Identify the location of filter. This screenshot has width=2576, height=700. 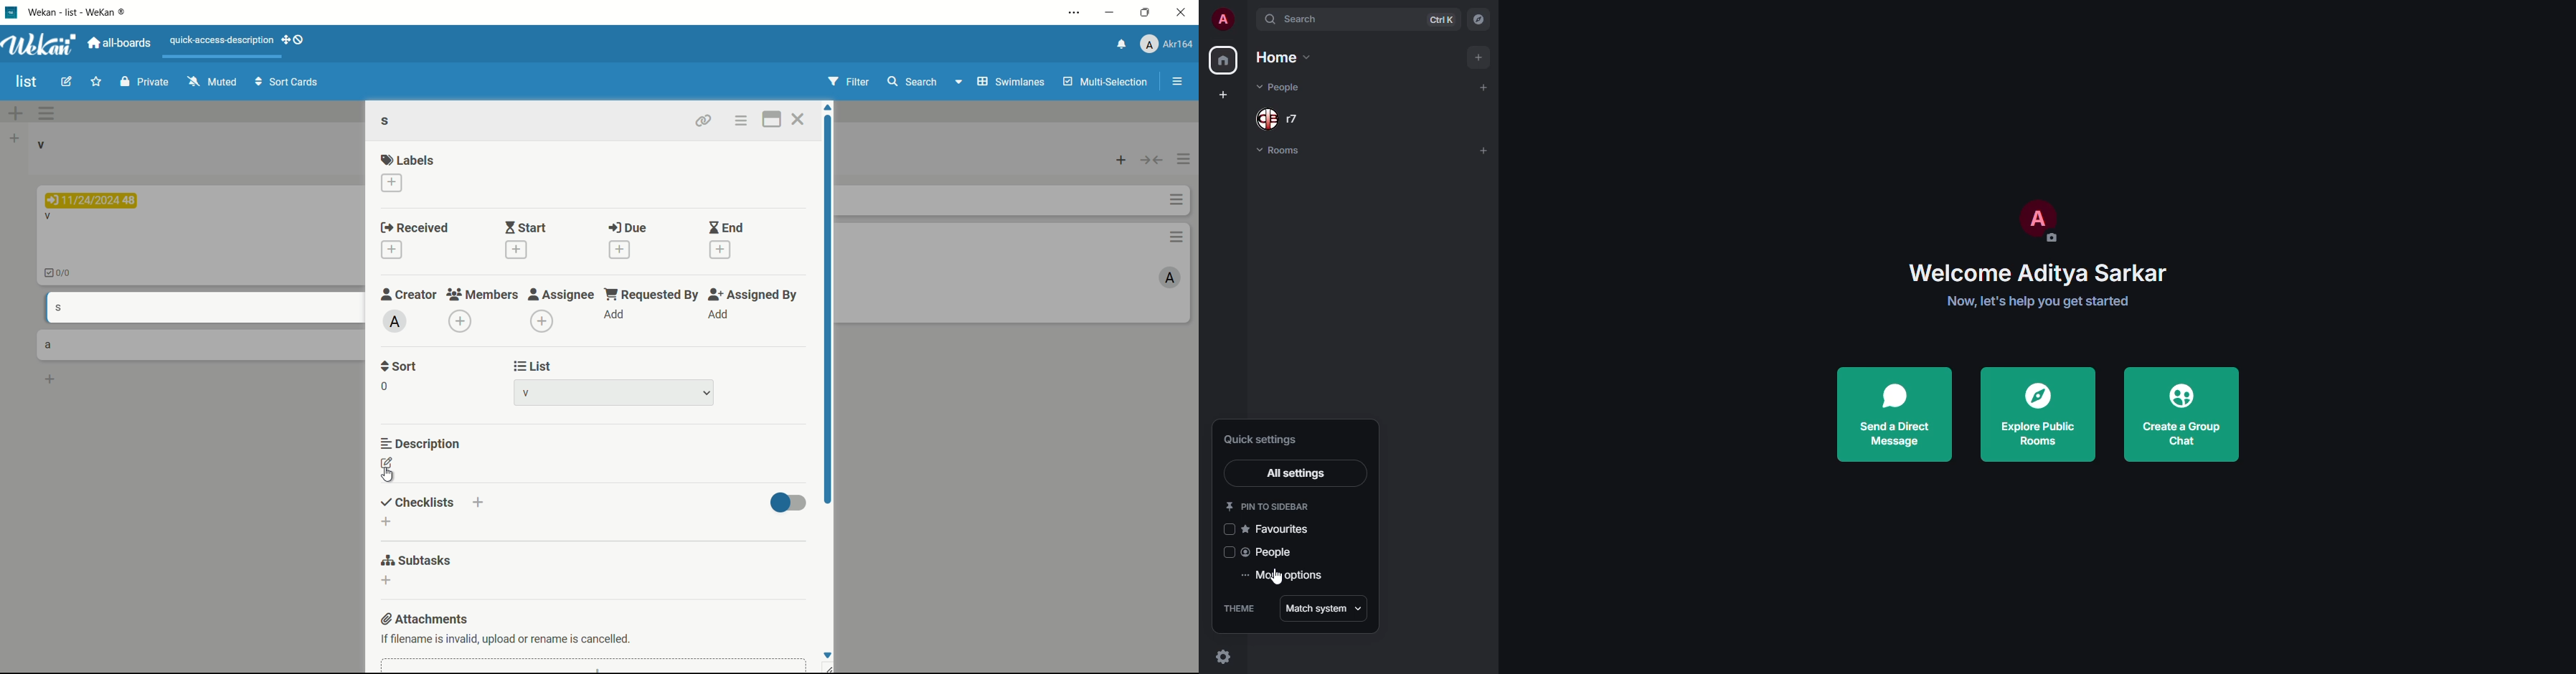
(848, 81).